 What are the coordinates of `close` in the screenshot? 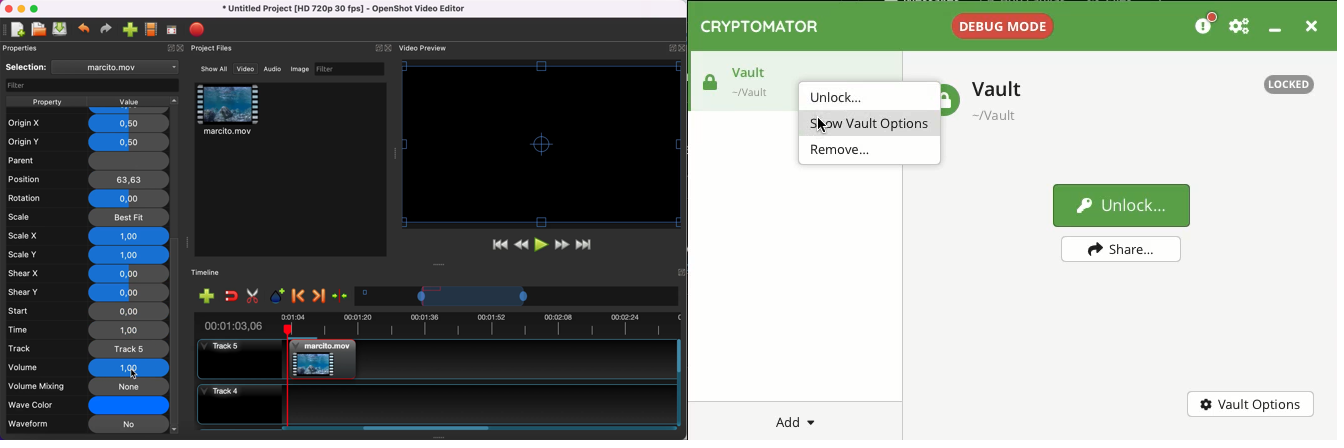 It's located at (183, 49).